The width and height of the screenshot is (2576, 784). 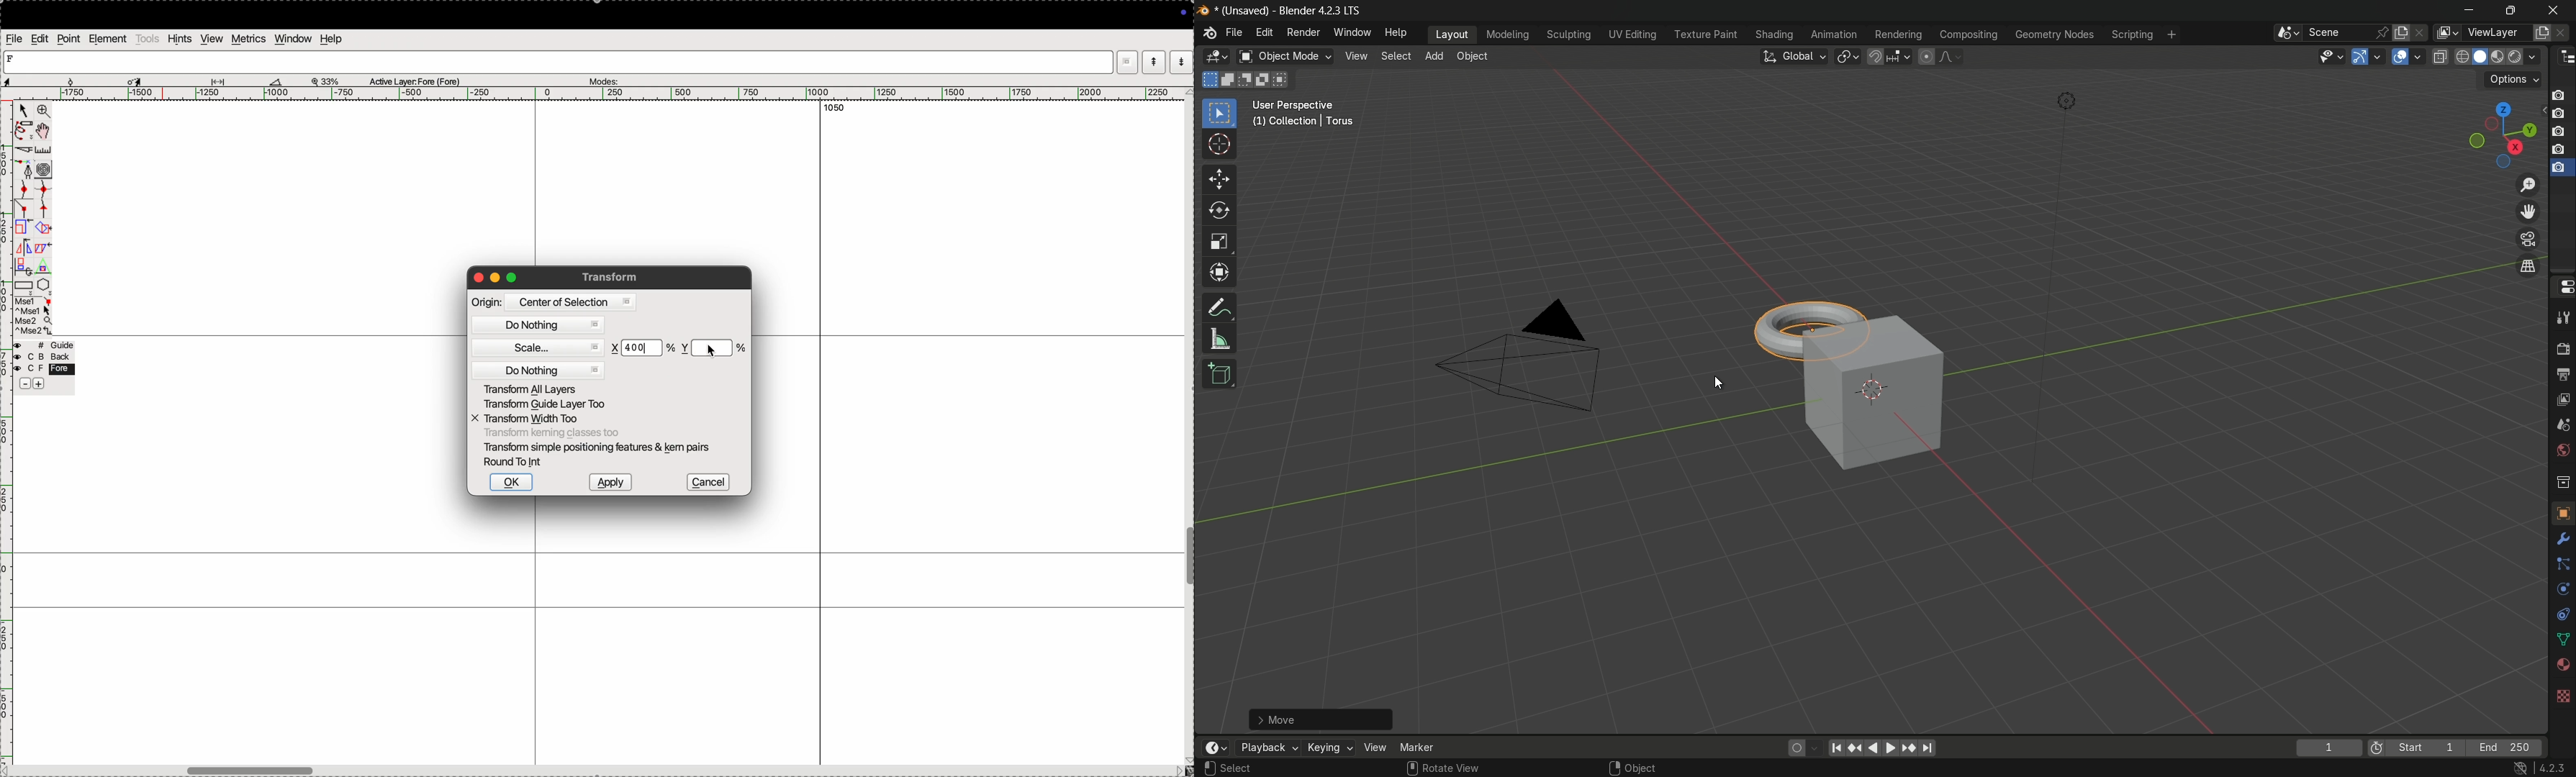 What do you see at coordinates (1521, 355) in the screenshot?
I see `camera` at bounding box center [1521, 355].